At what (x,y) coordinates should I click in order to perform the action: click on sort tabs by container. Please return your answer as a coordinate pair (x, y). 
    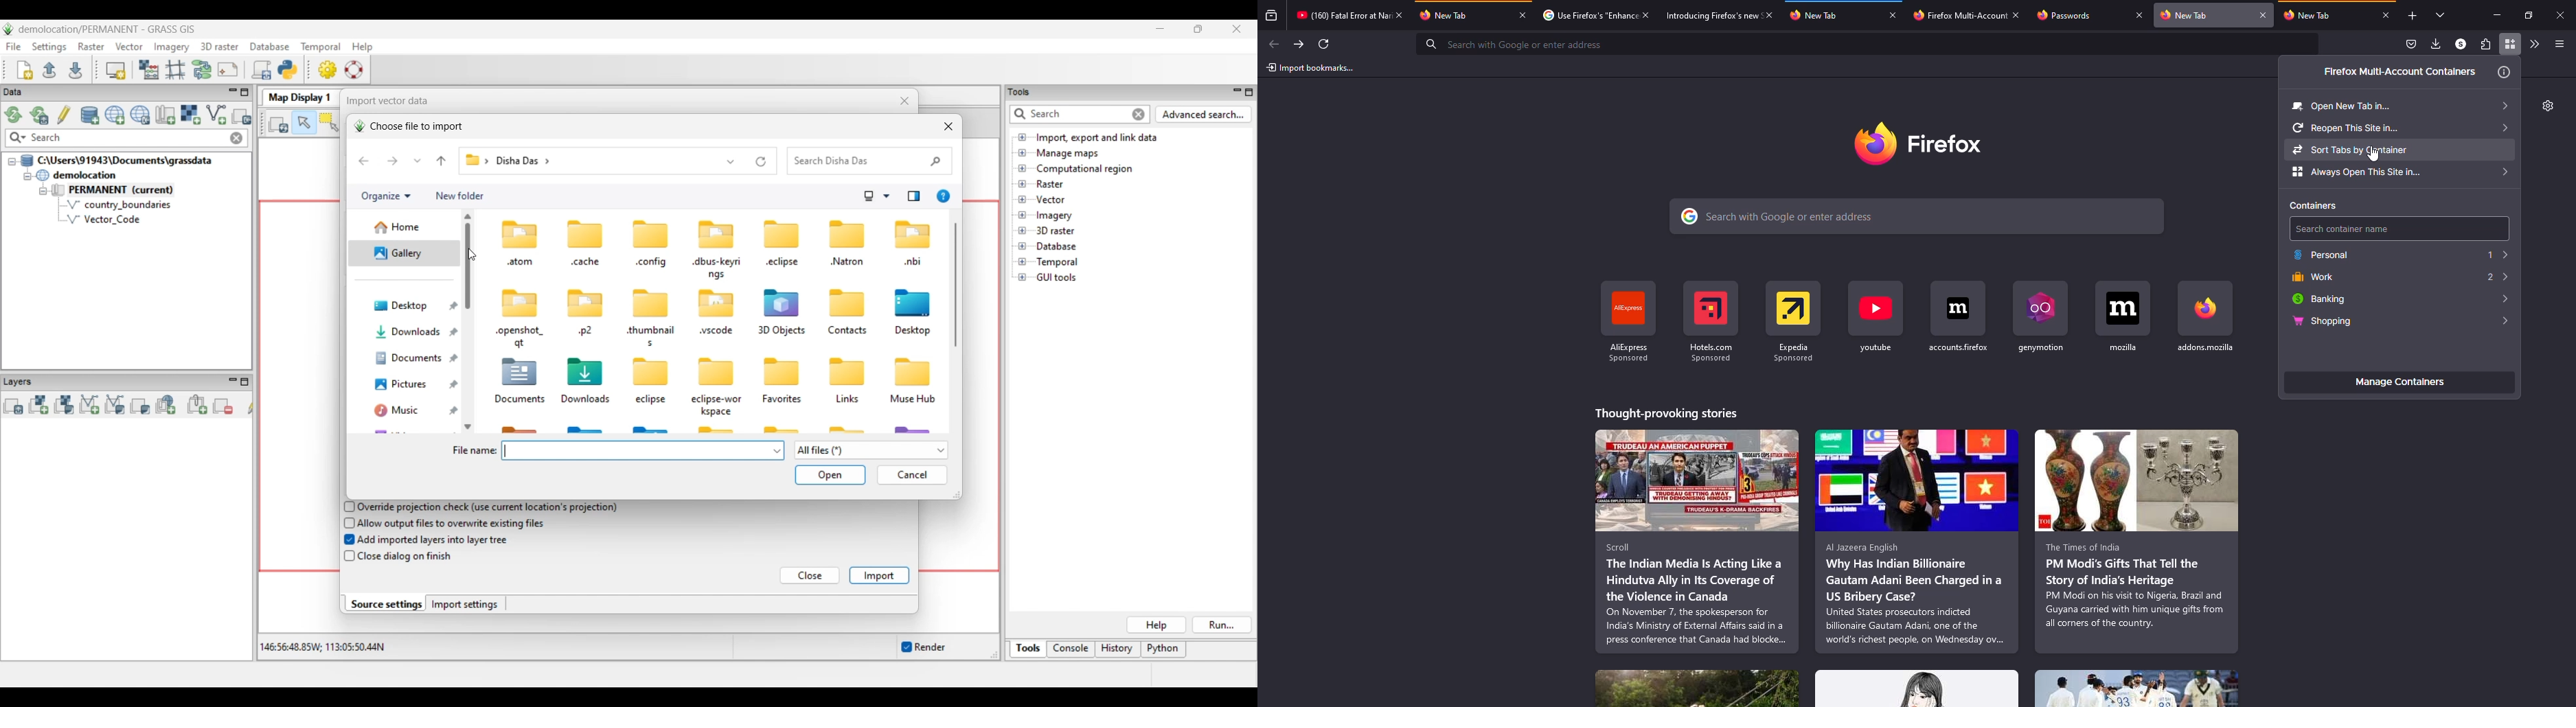
    Looking at the image, I should click on (2400, 149).